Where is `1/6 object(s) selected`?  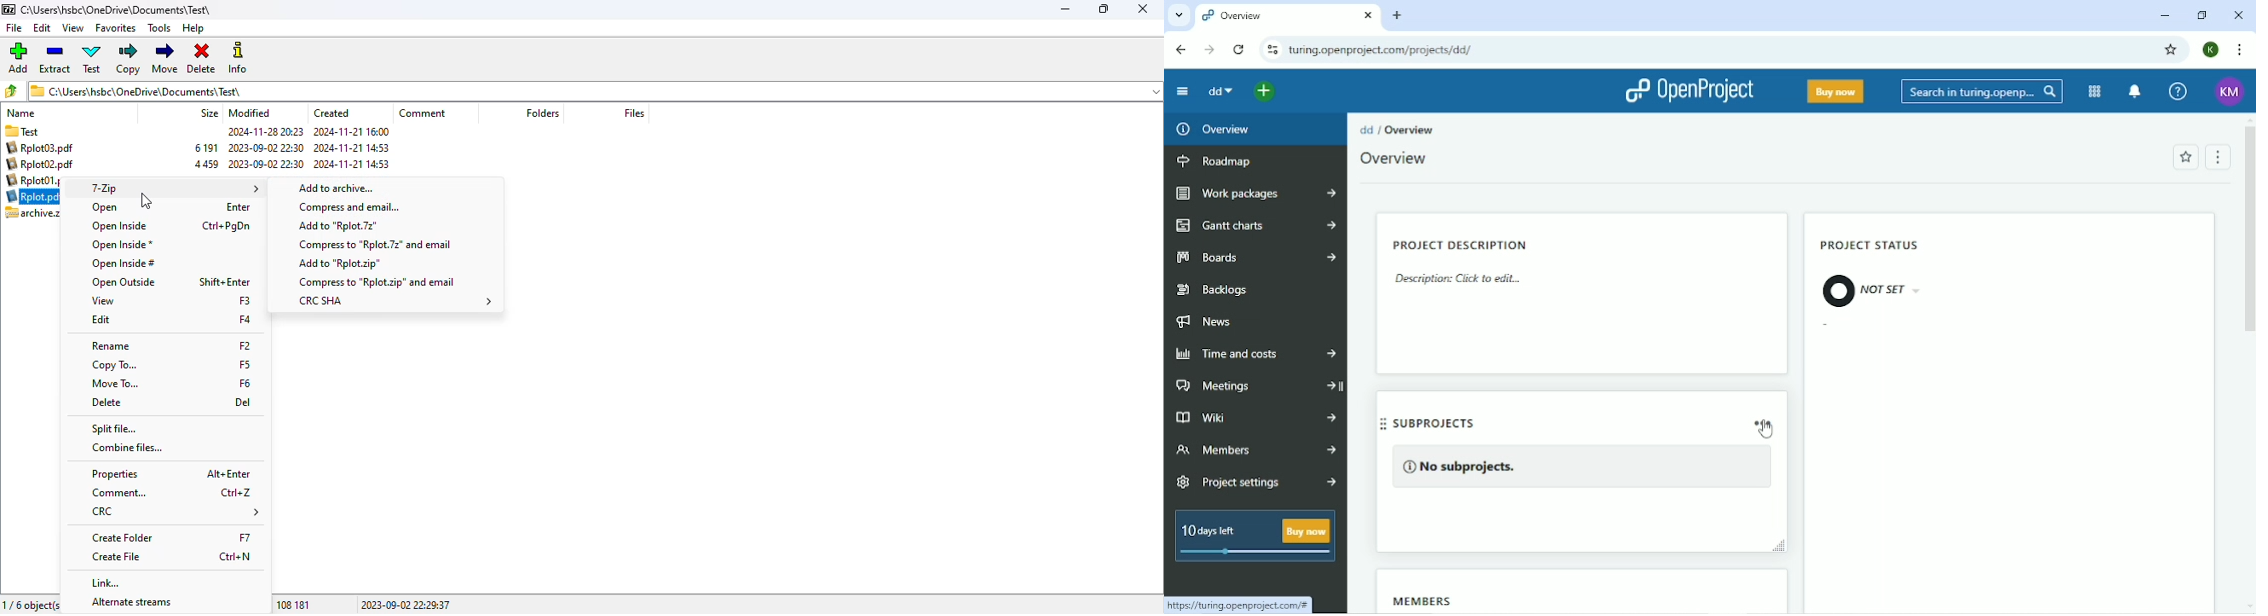
1/6 object(s) selected is located at coordinates (31, 604).